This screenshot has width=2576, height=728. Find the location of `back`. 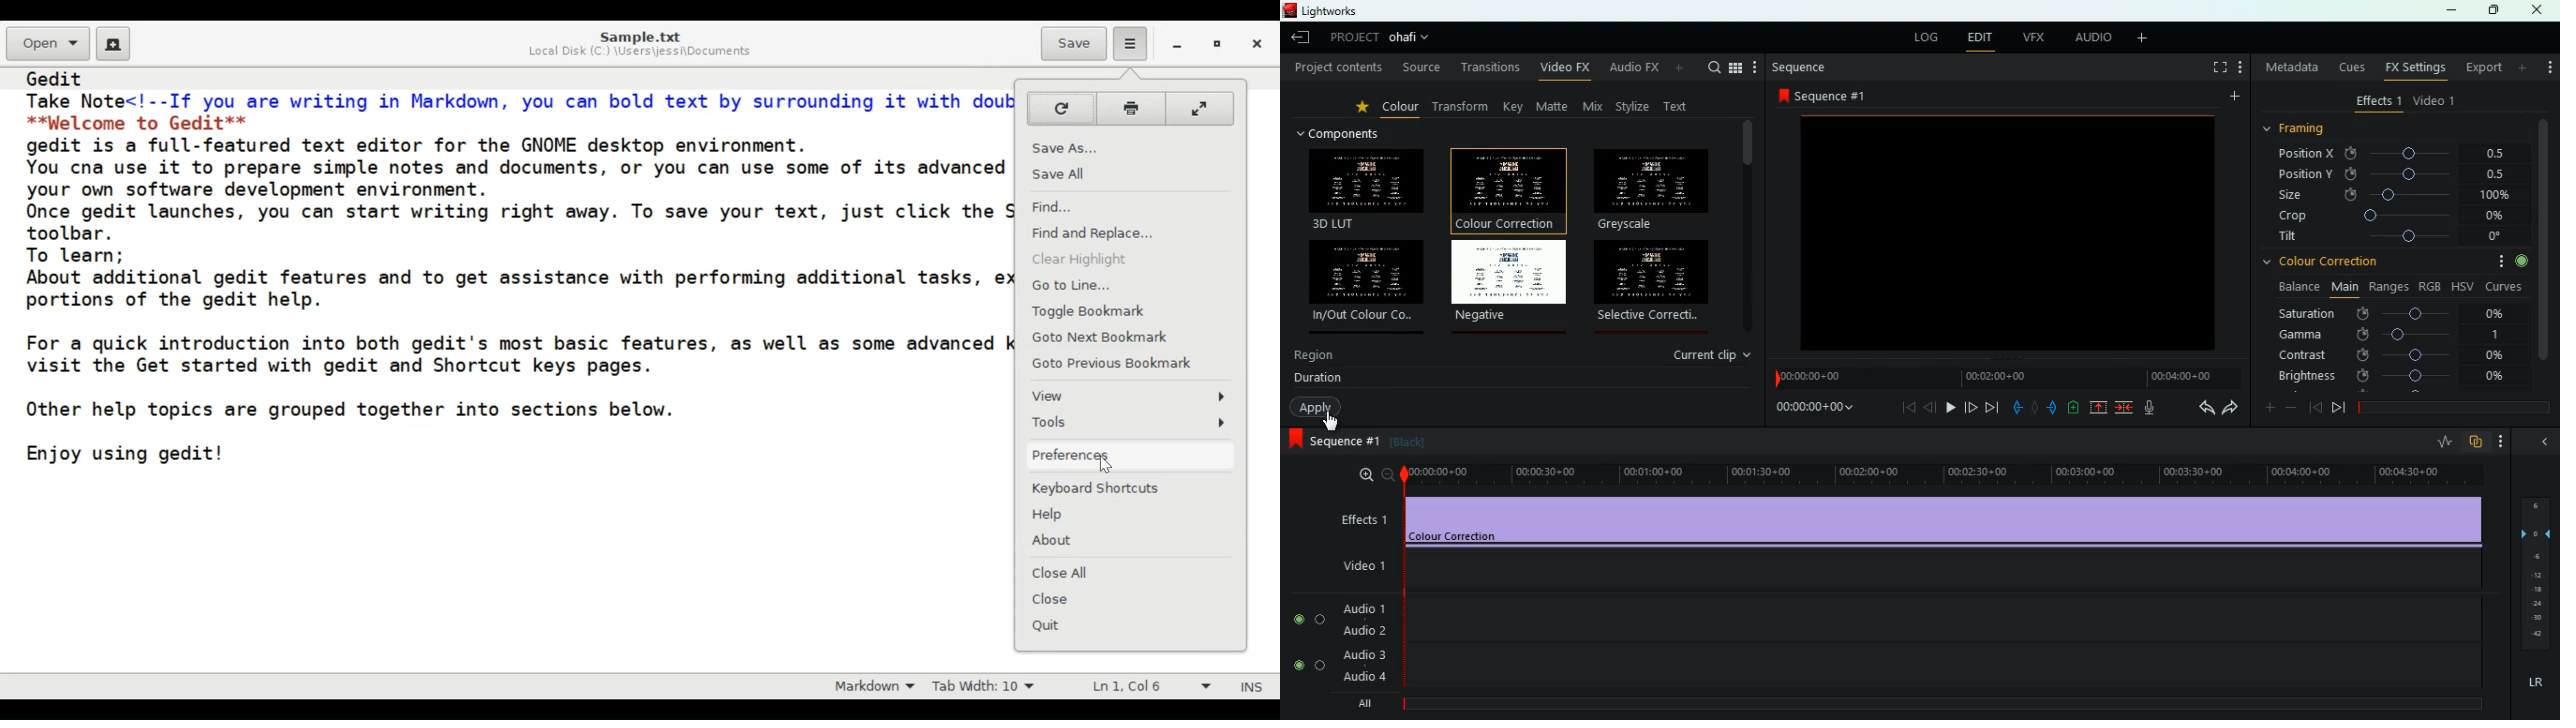

back is located at coordinates (2013, 406).